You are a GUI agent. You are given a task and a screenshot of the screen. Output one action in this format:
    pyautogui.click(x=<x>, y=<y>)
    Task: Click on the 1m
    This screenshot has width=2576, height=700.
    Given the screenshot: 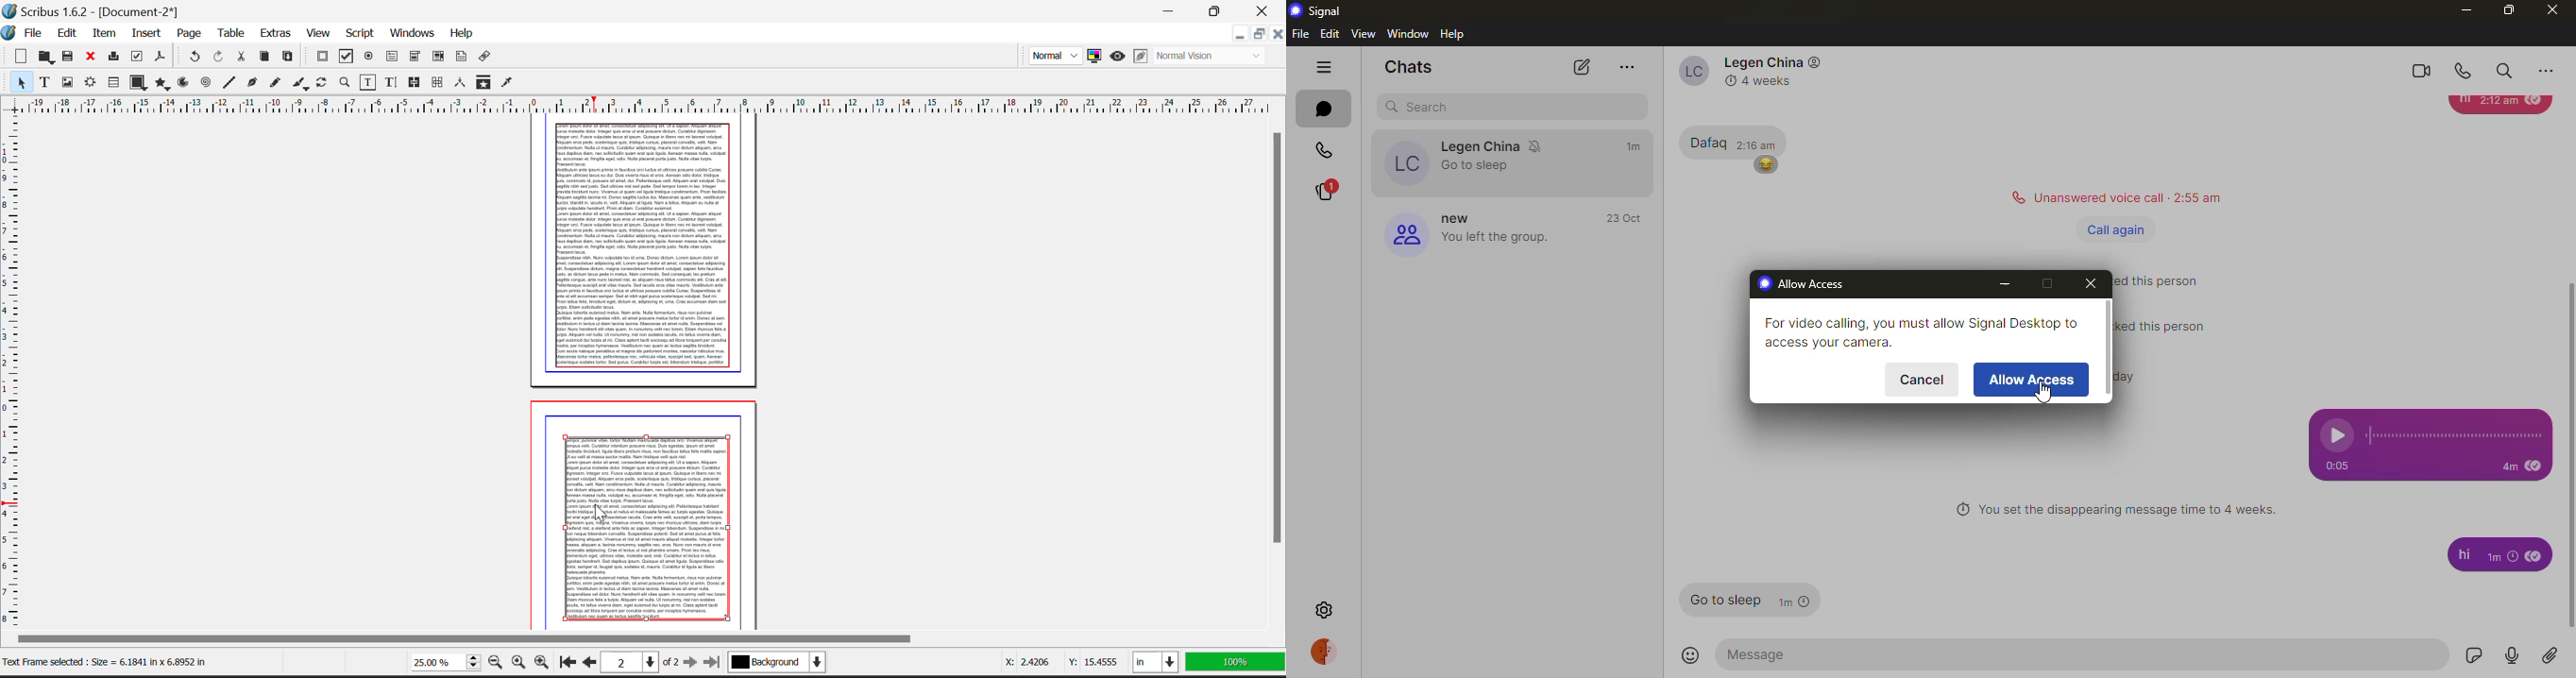 What is the action you would take?
    pyautogui.click(x=1798, y=602)
    